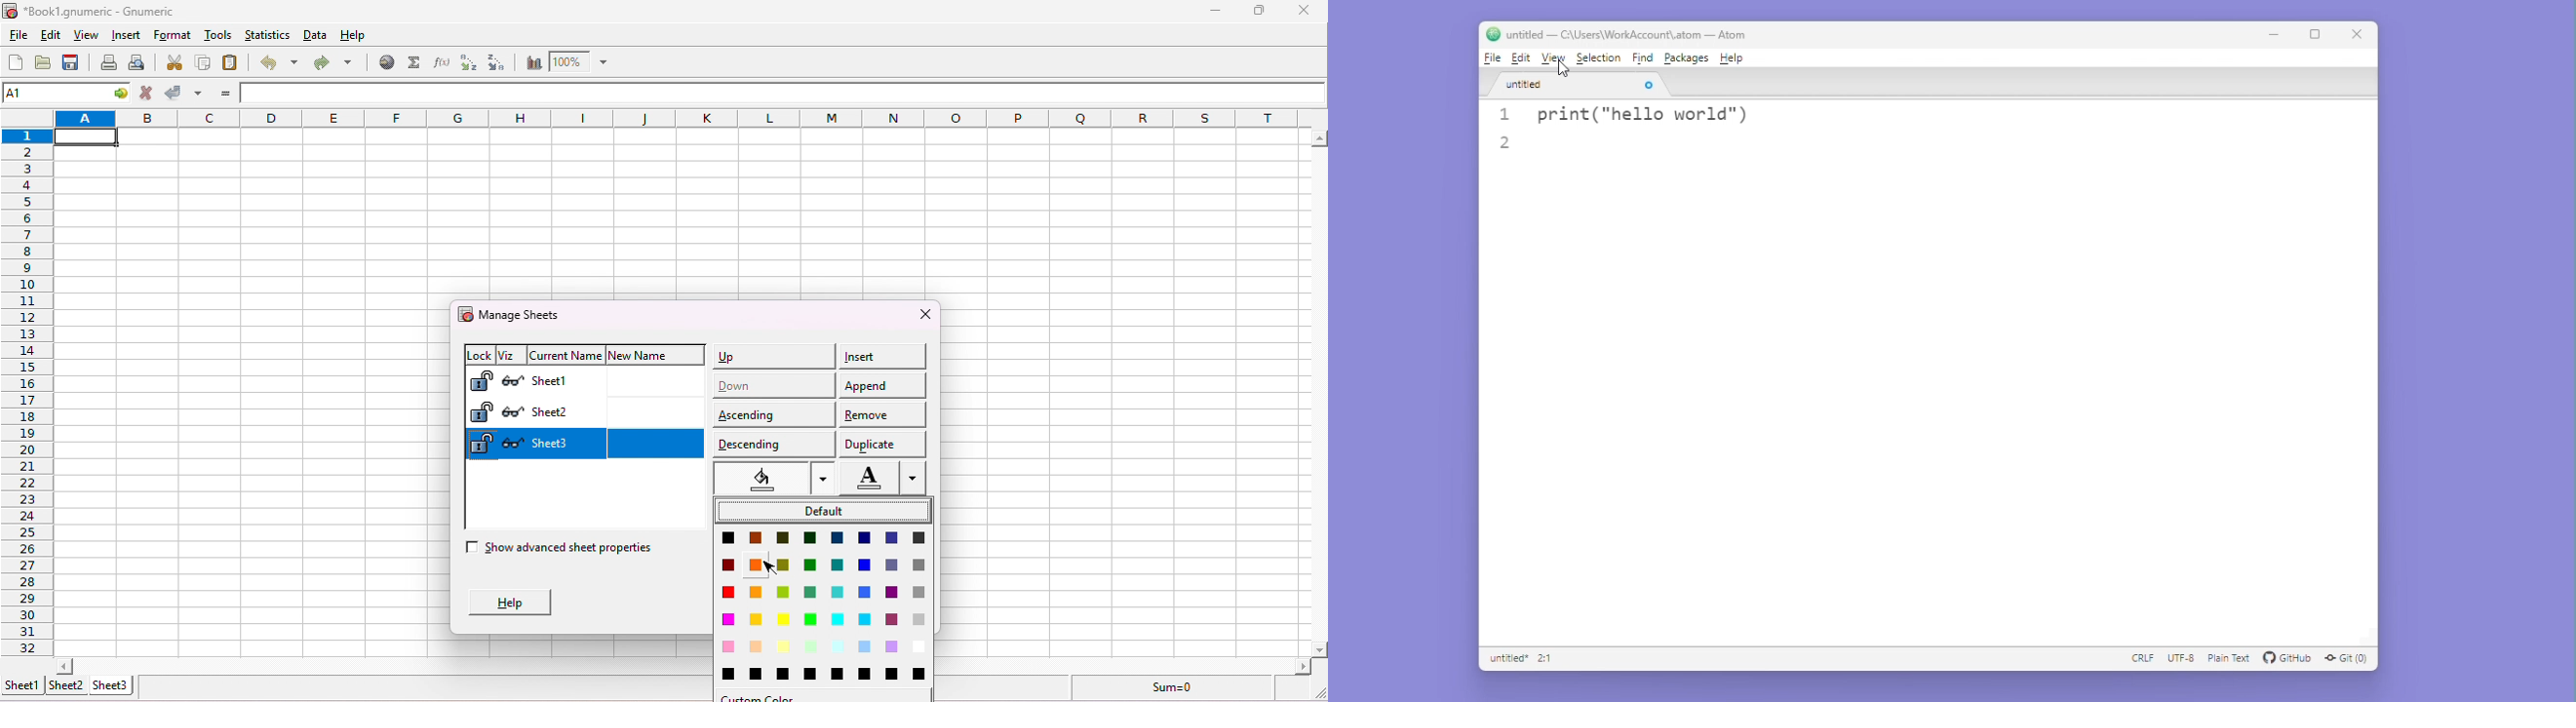 The height and width of the screenshot is (728, 2576). Describe the element at coordinates (481, 382) in the screenshot. I see `Lock sheet 1` at that location.